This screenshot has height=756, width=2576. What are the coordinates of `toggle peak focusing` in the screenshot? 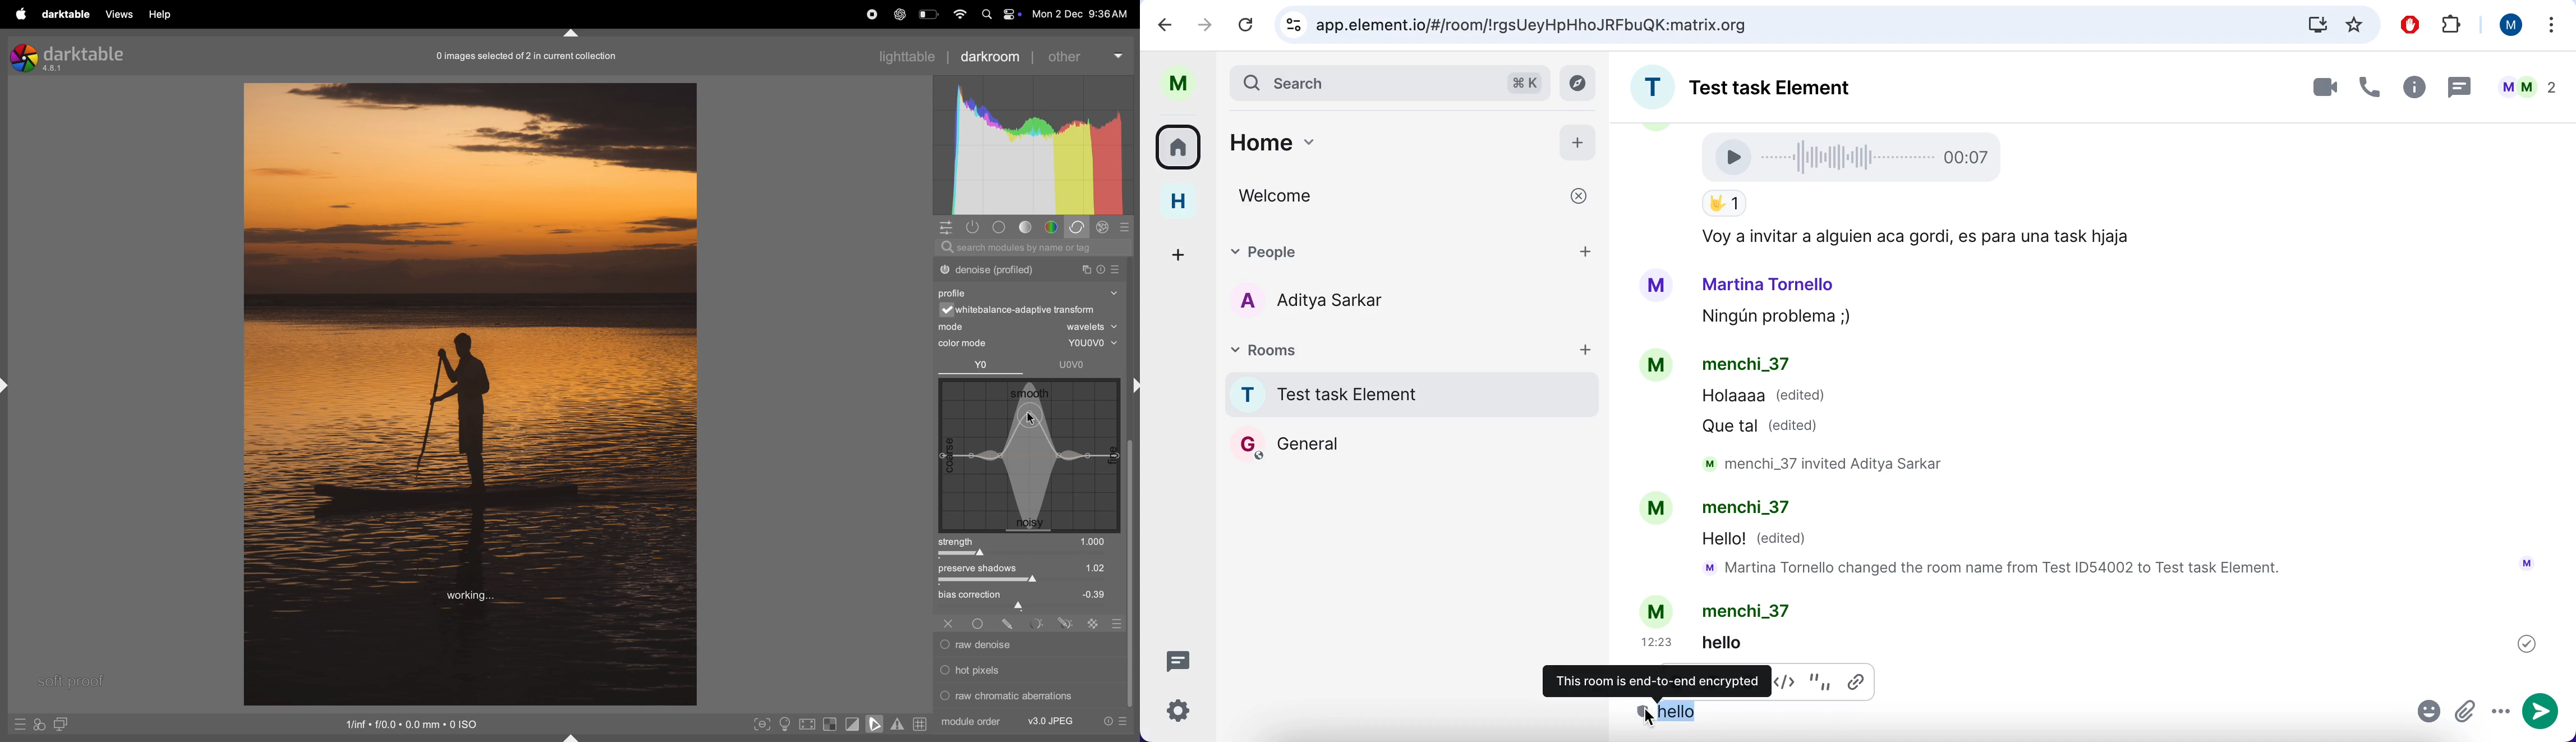 It's located at (762, 724).